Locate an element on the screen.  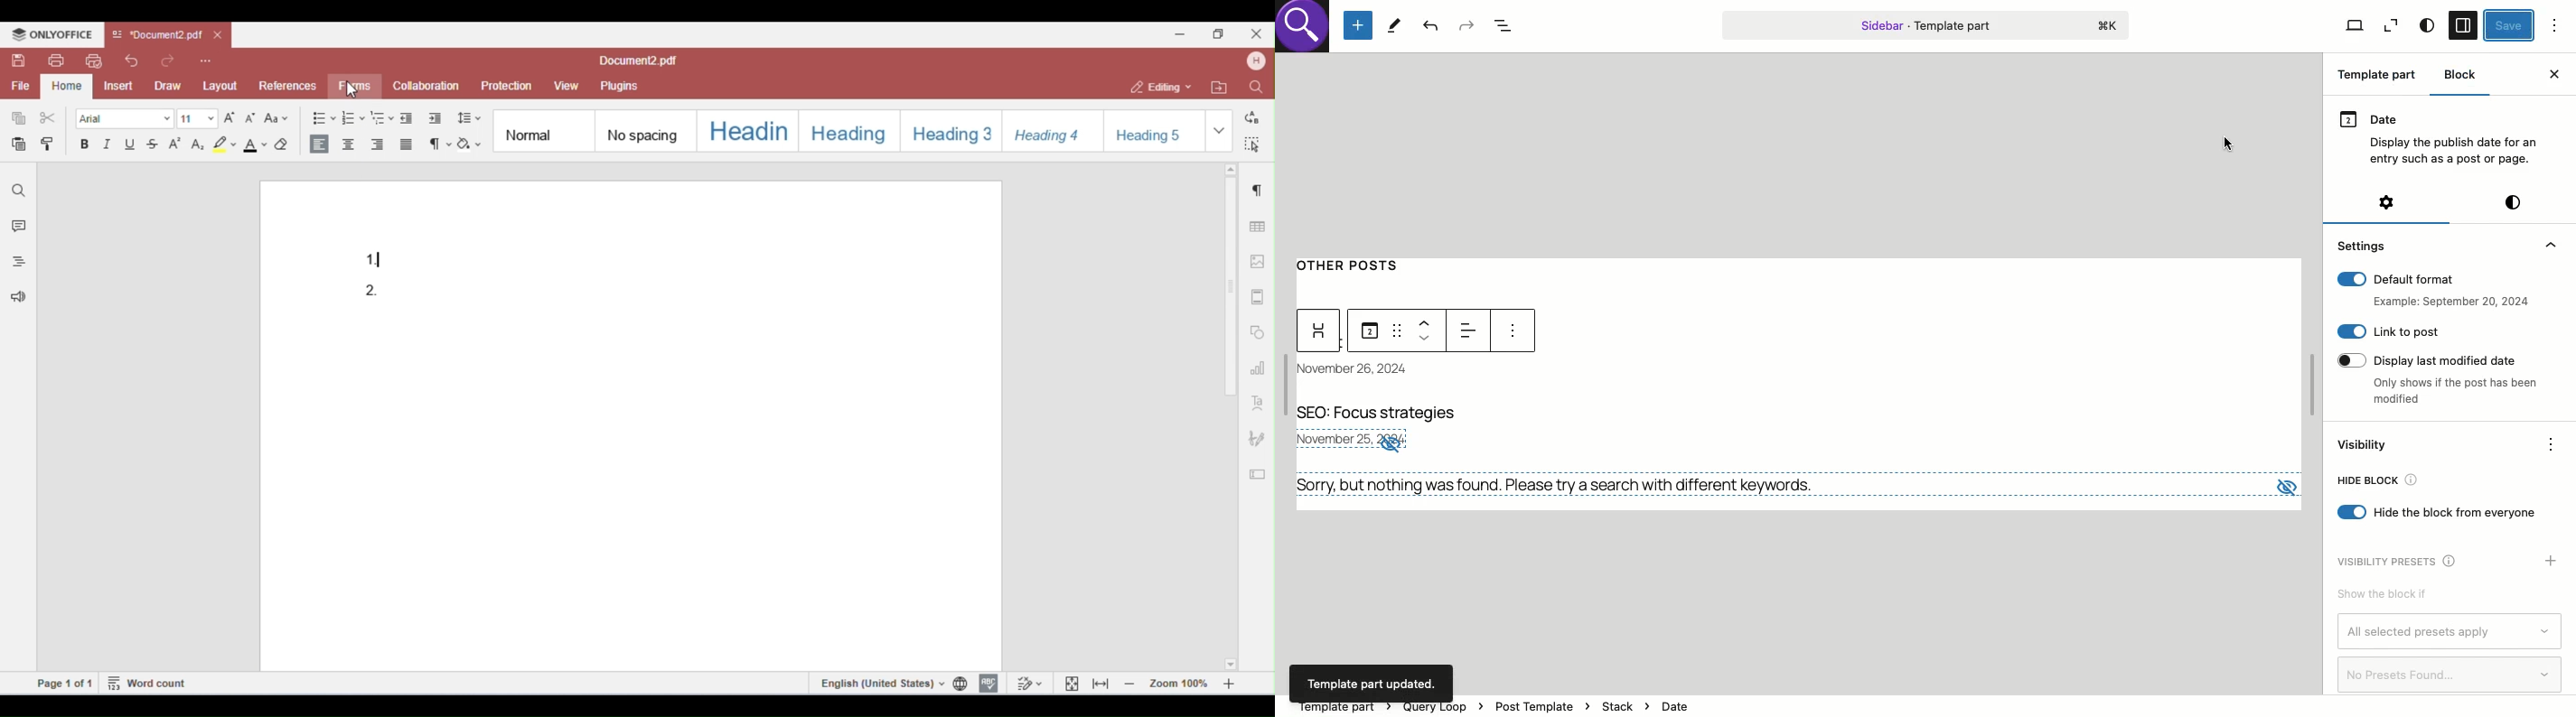
Options is located at coordinates (2552, 442).